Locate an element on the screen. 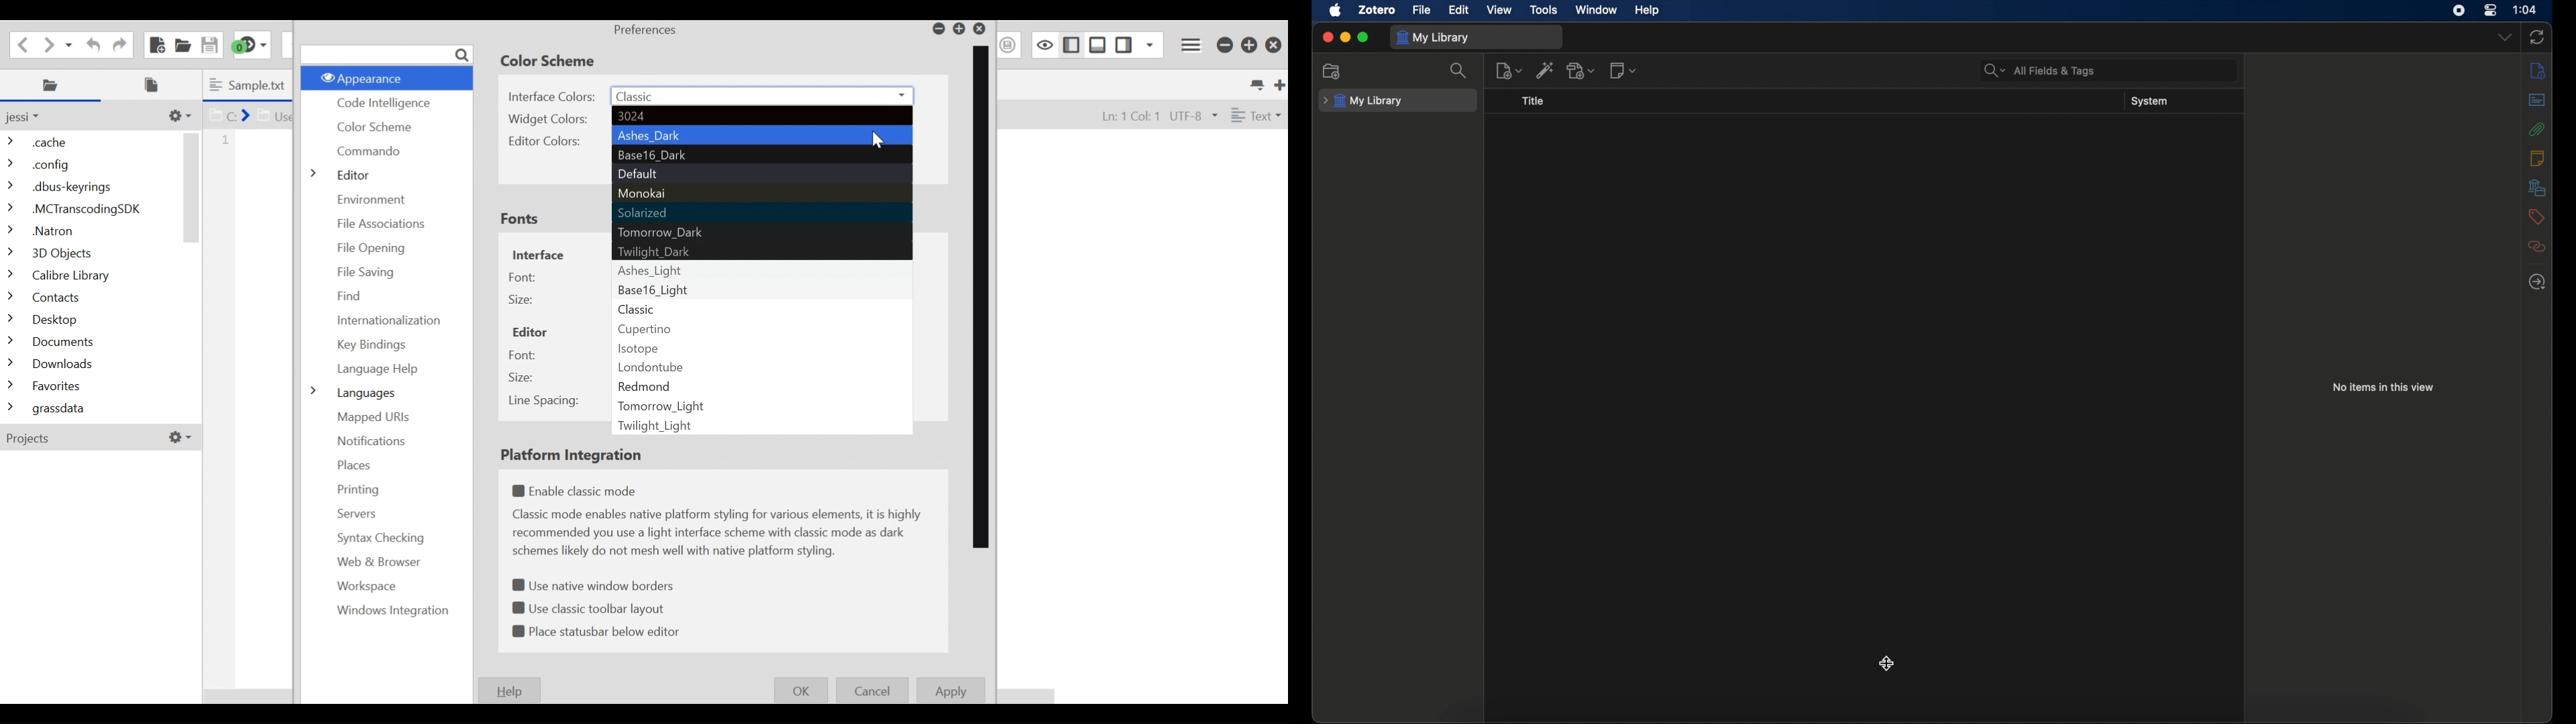 This screenshot has width=2576, height=728. maximize is located at coordinates (1363, 37).